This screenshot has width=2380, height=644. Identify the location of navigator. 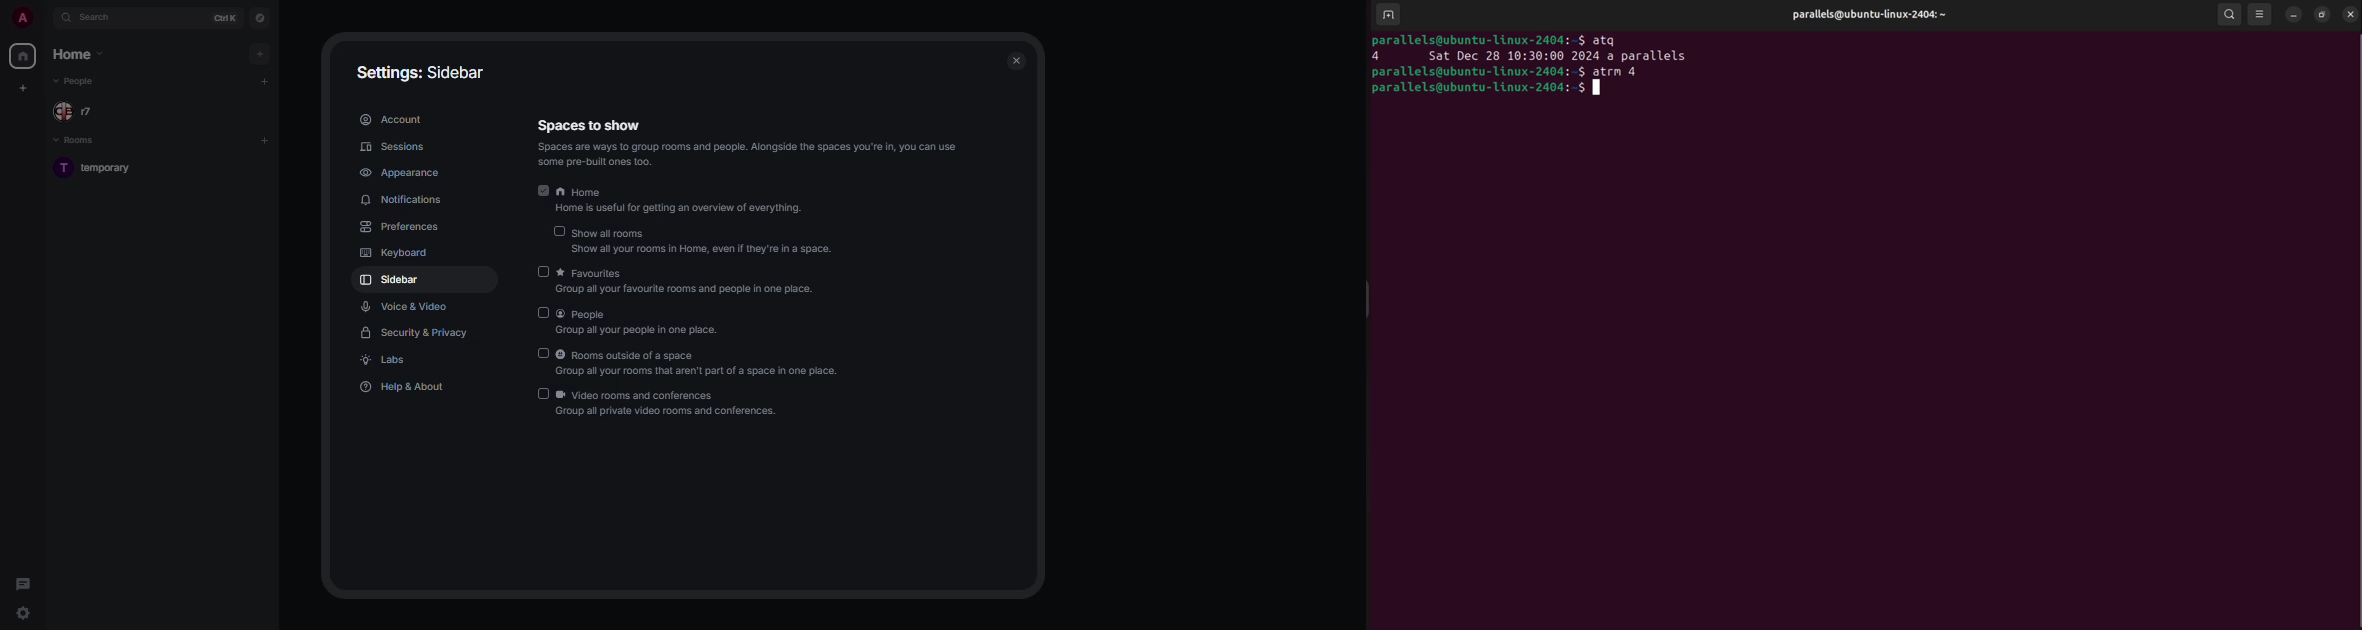
(260, 18).